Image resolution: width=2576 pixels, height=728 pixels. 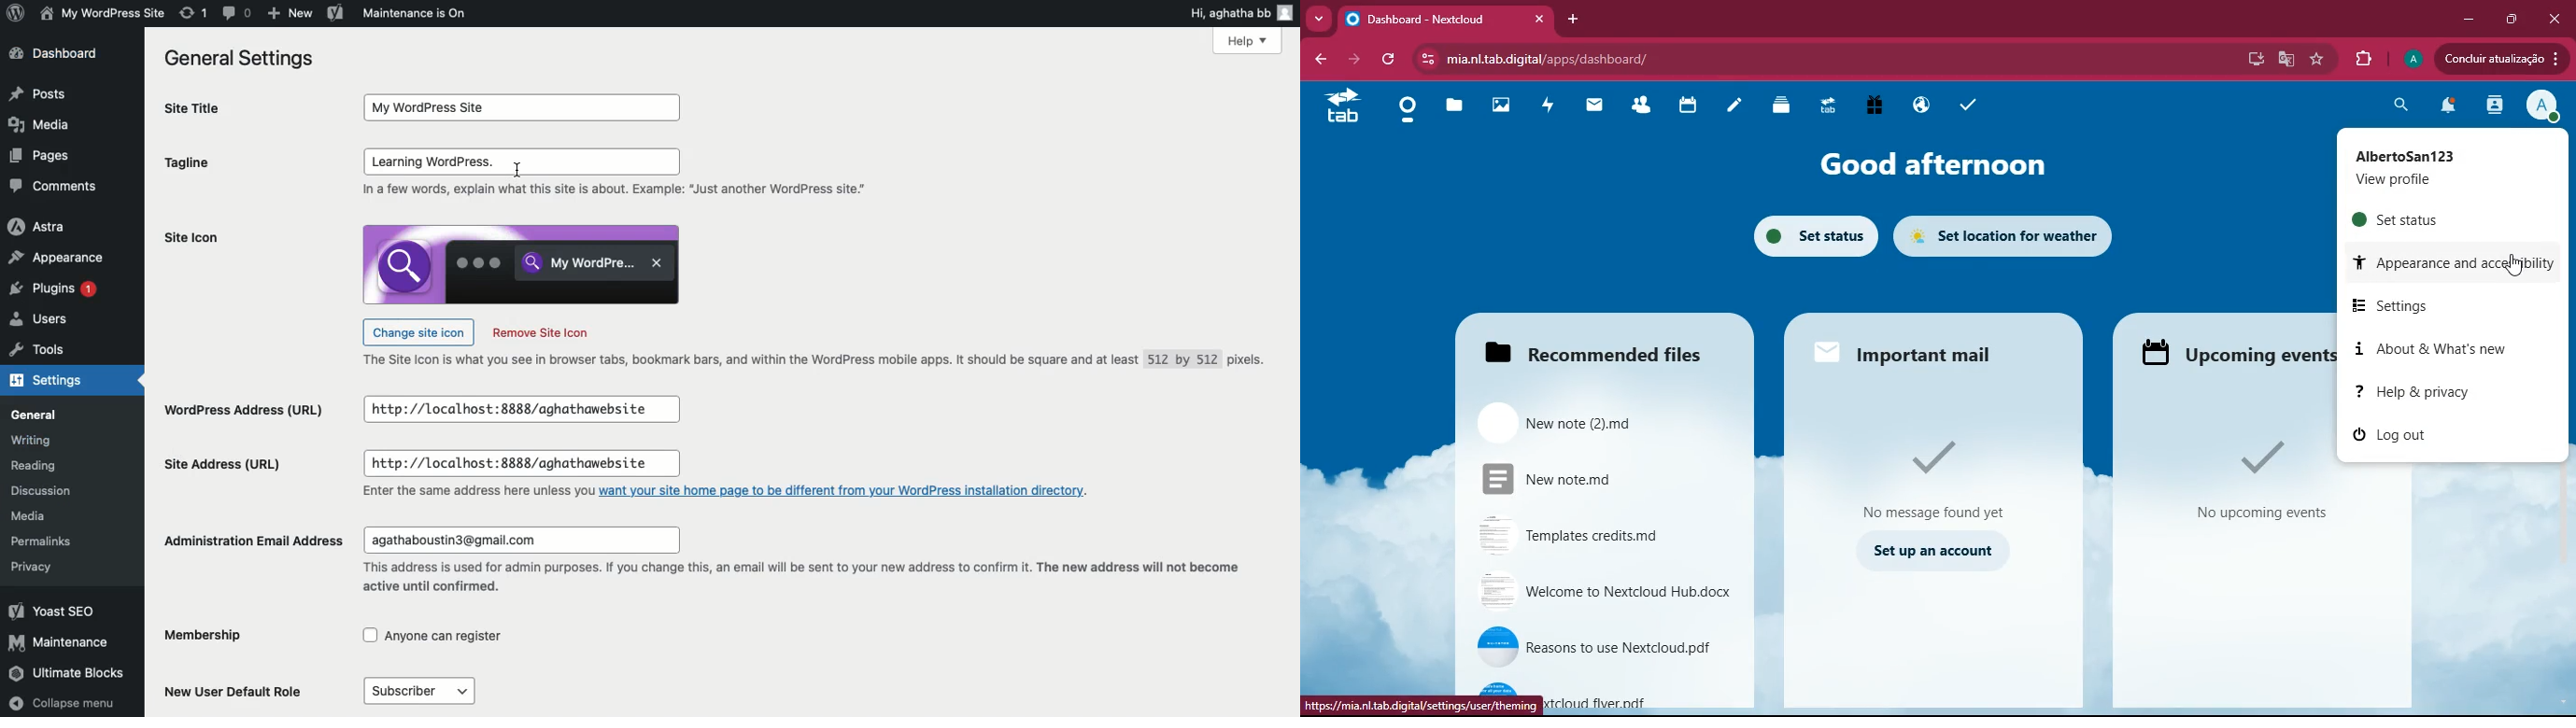 What do you see at coordinates (516, 161) in the screenshot?
I see `input box` at bounding box center [516, 161].